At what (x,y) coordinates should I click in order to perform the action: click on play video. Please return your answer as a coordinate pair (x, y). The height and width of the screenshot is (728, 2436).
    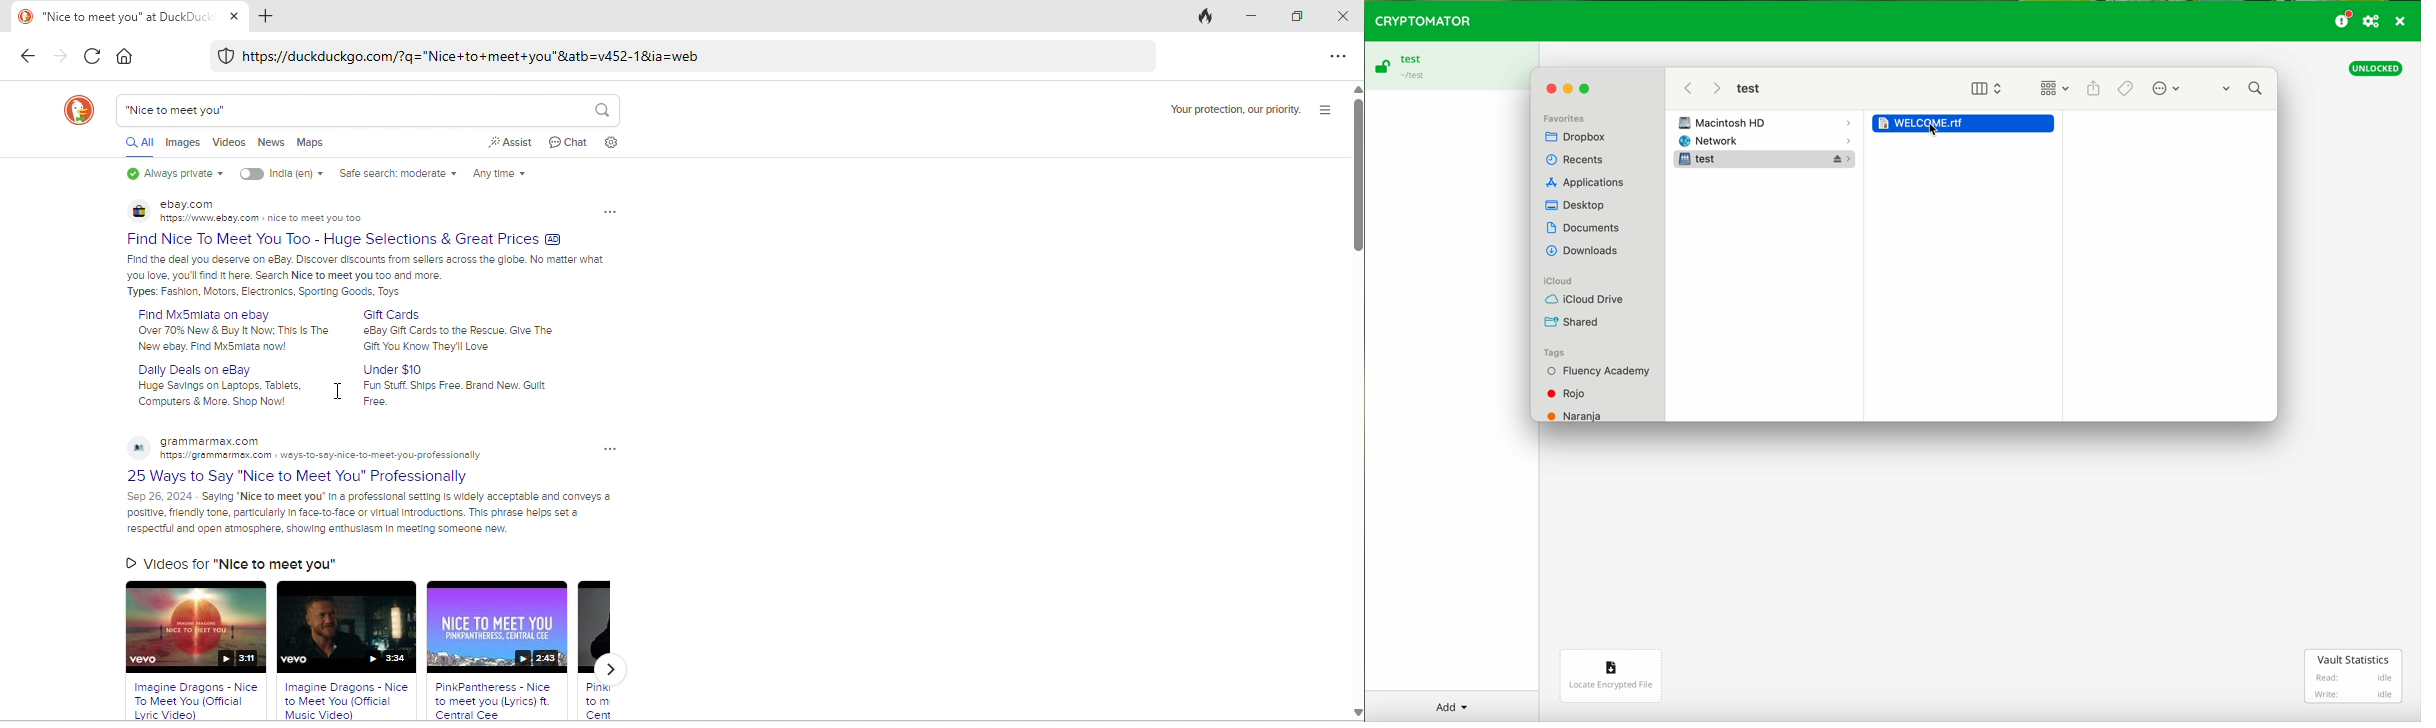
    Looking at the image, I should click on (497, 628).